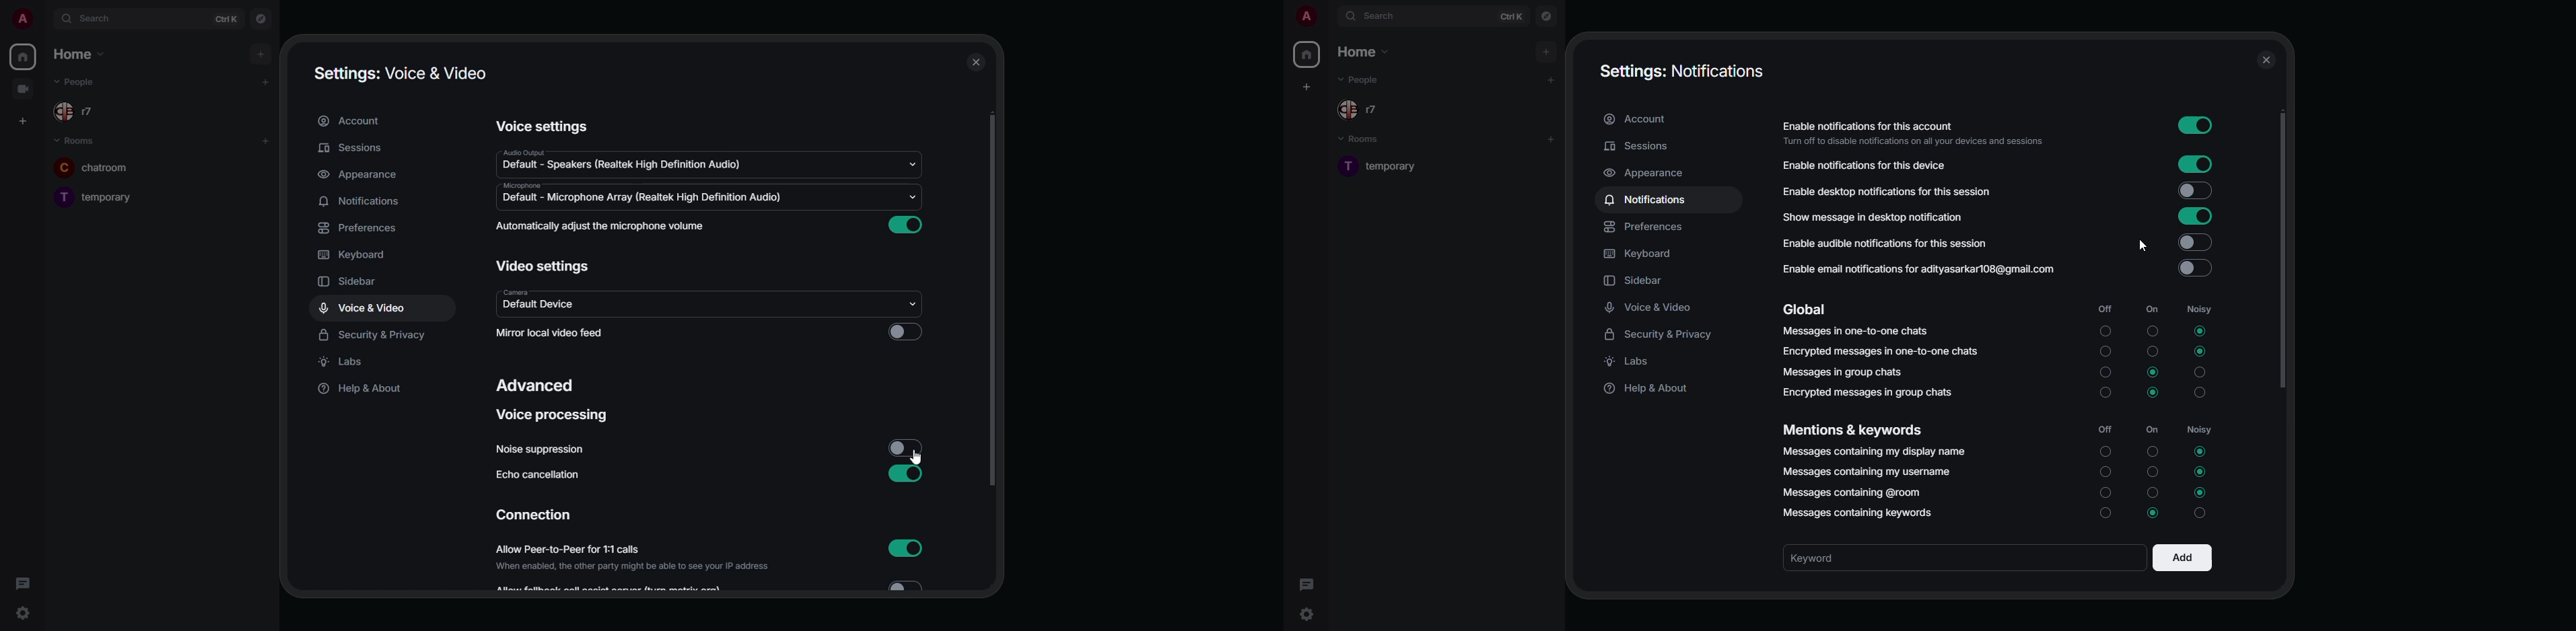 This screenshot has height=644, width=2576. What do you see at coordinates (1680, 71) in the screenshot?
I see `settings notifications` at bounding box center [1680, 71].